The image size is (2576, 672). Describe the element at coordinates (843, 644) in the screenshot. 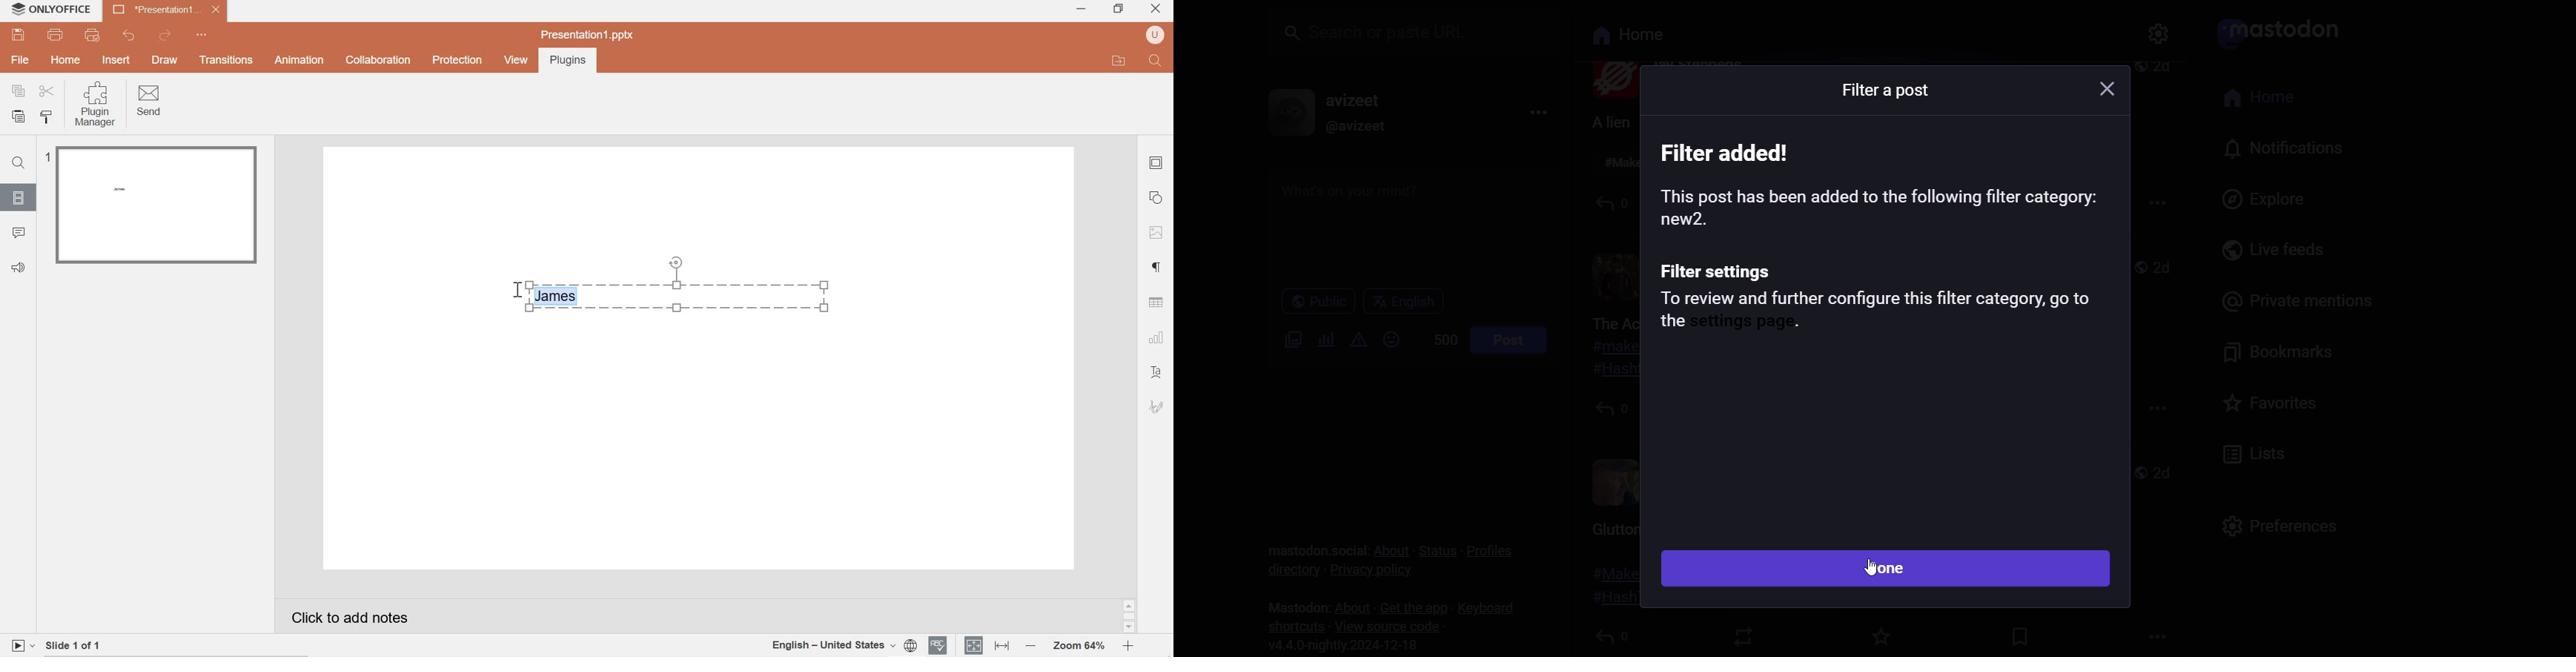

I see `document language` at that location.